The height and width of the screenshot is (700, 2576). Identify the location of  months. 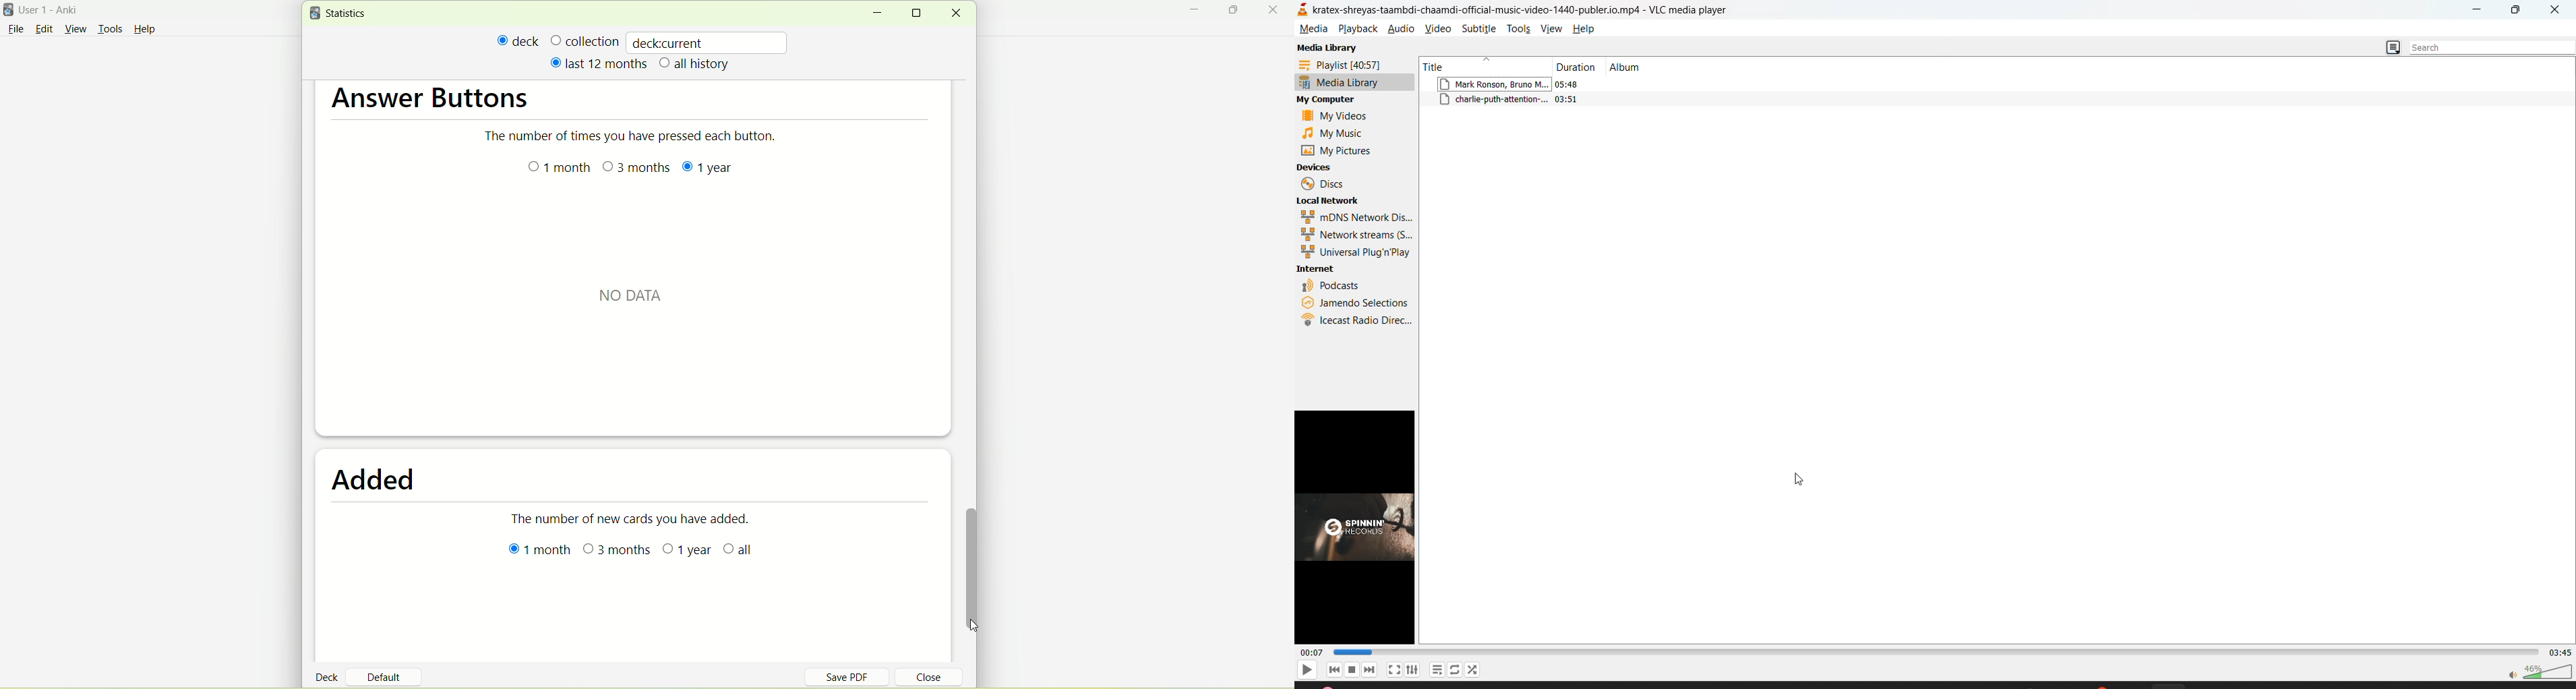
(633, 167).